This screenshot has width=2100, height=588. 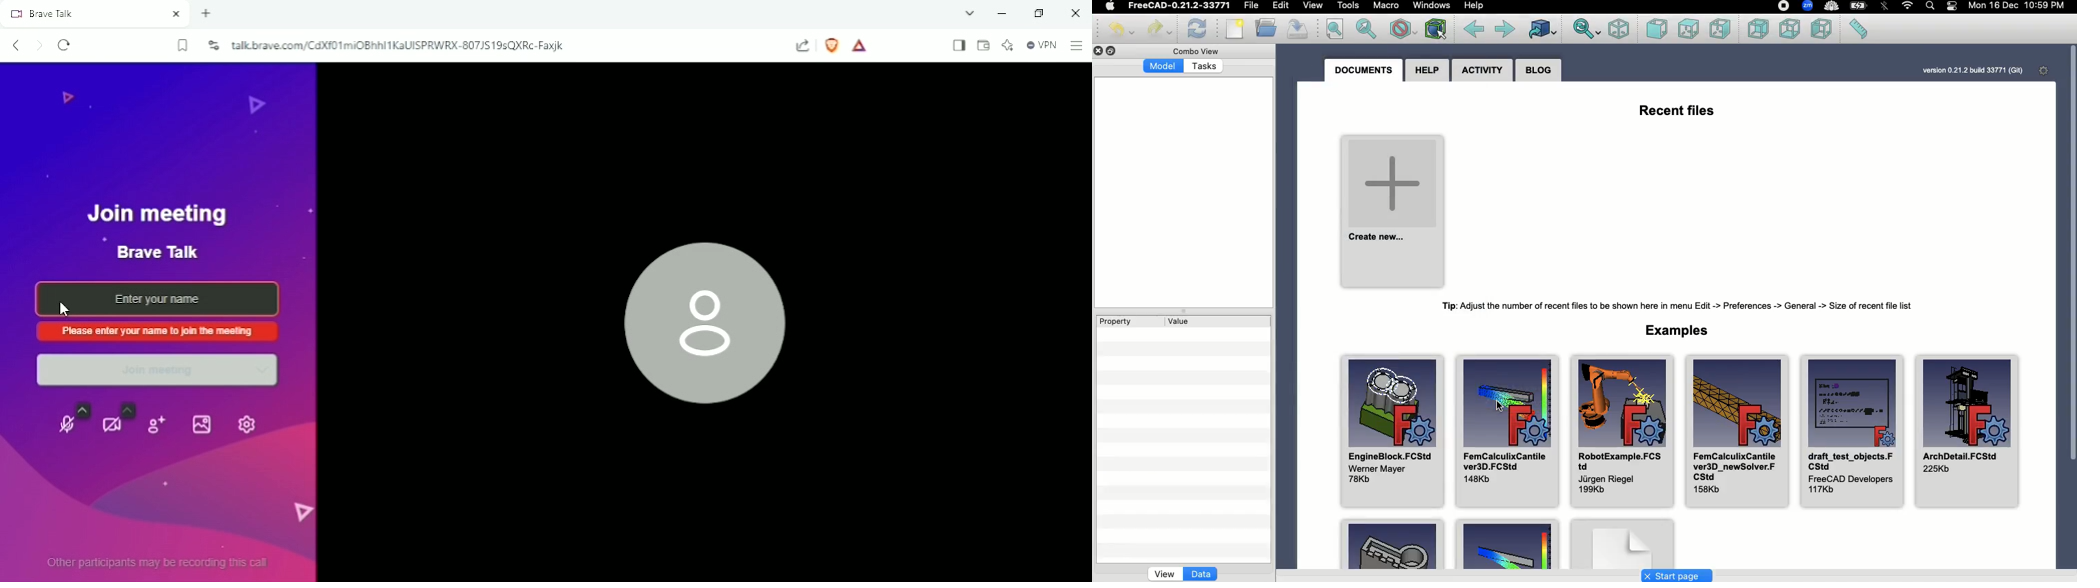 I want to click on New tab, so click(x=207, y=14).